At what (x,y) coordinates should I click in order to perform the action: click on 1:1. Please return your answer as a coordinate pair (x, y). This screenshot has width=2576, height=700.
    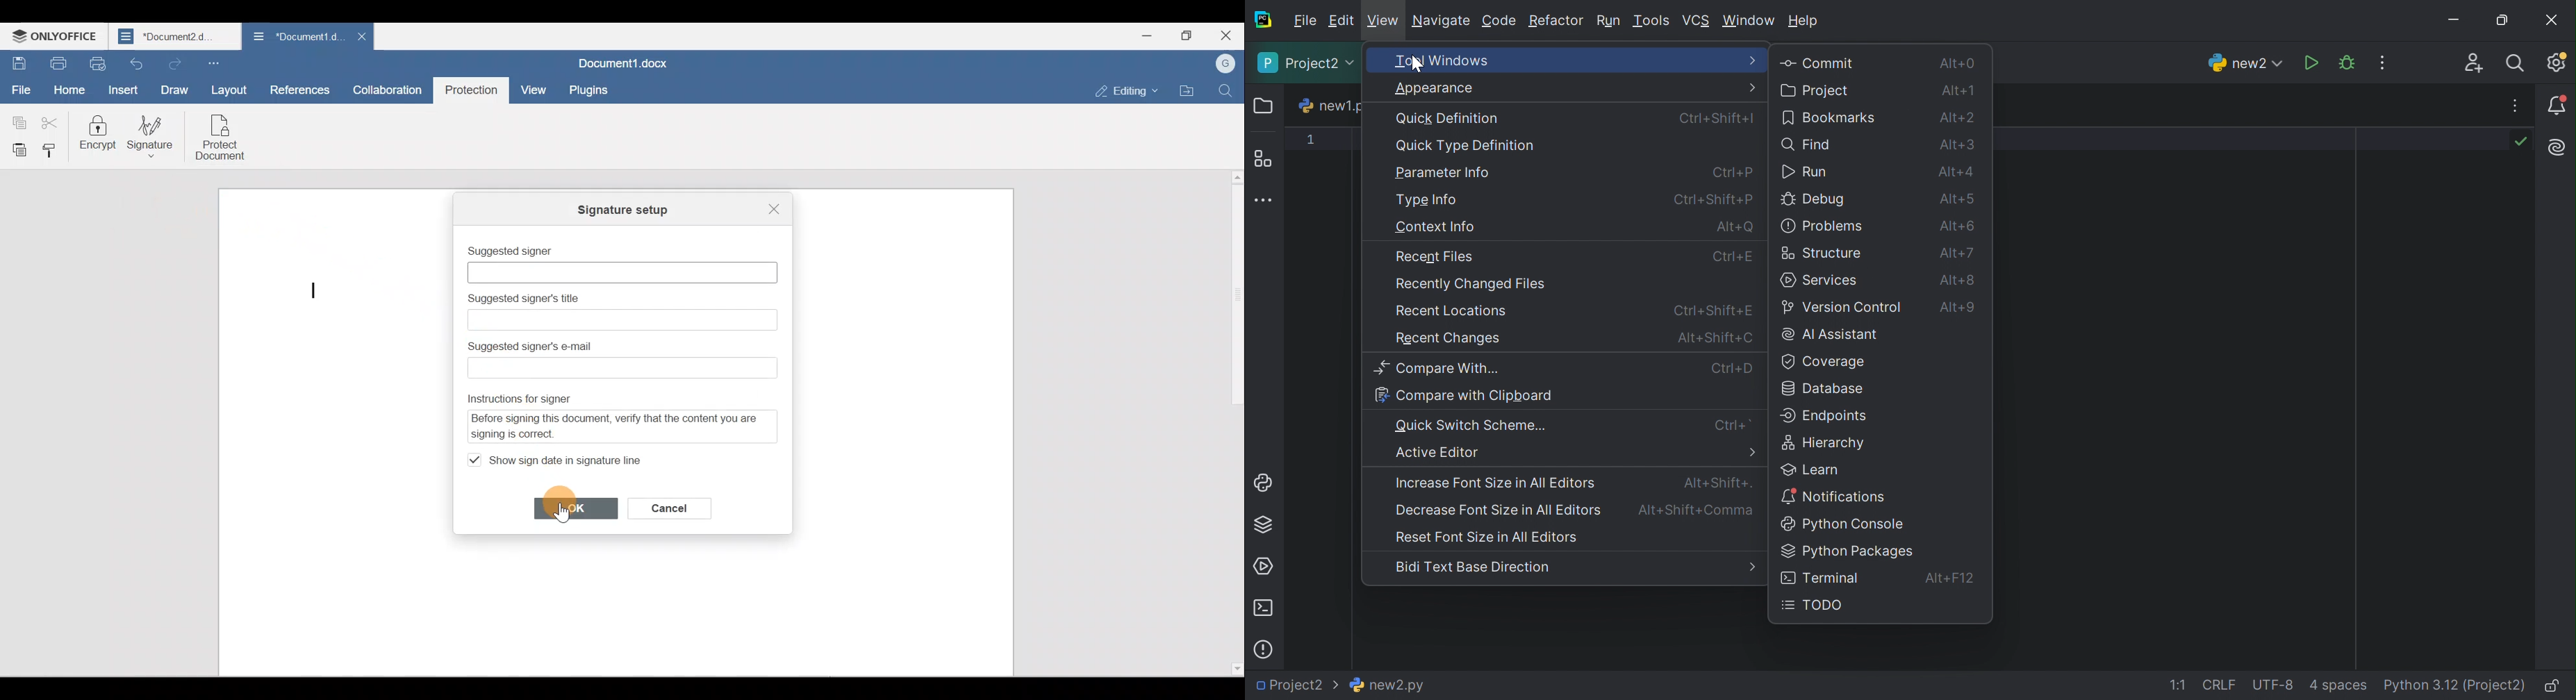
    Looking at the image, I should click on (2179, 686).